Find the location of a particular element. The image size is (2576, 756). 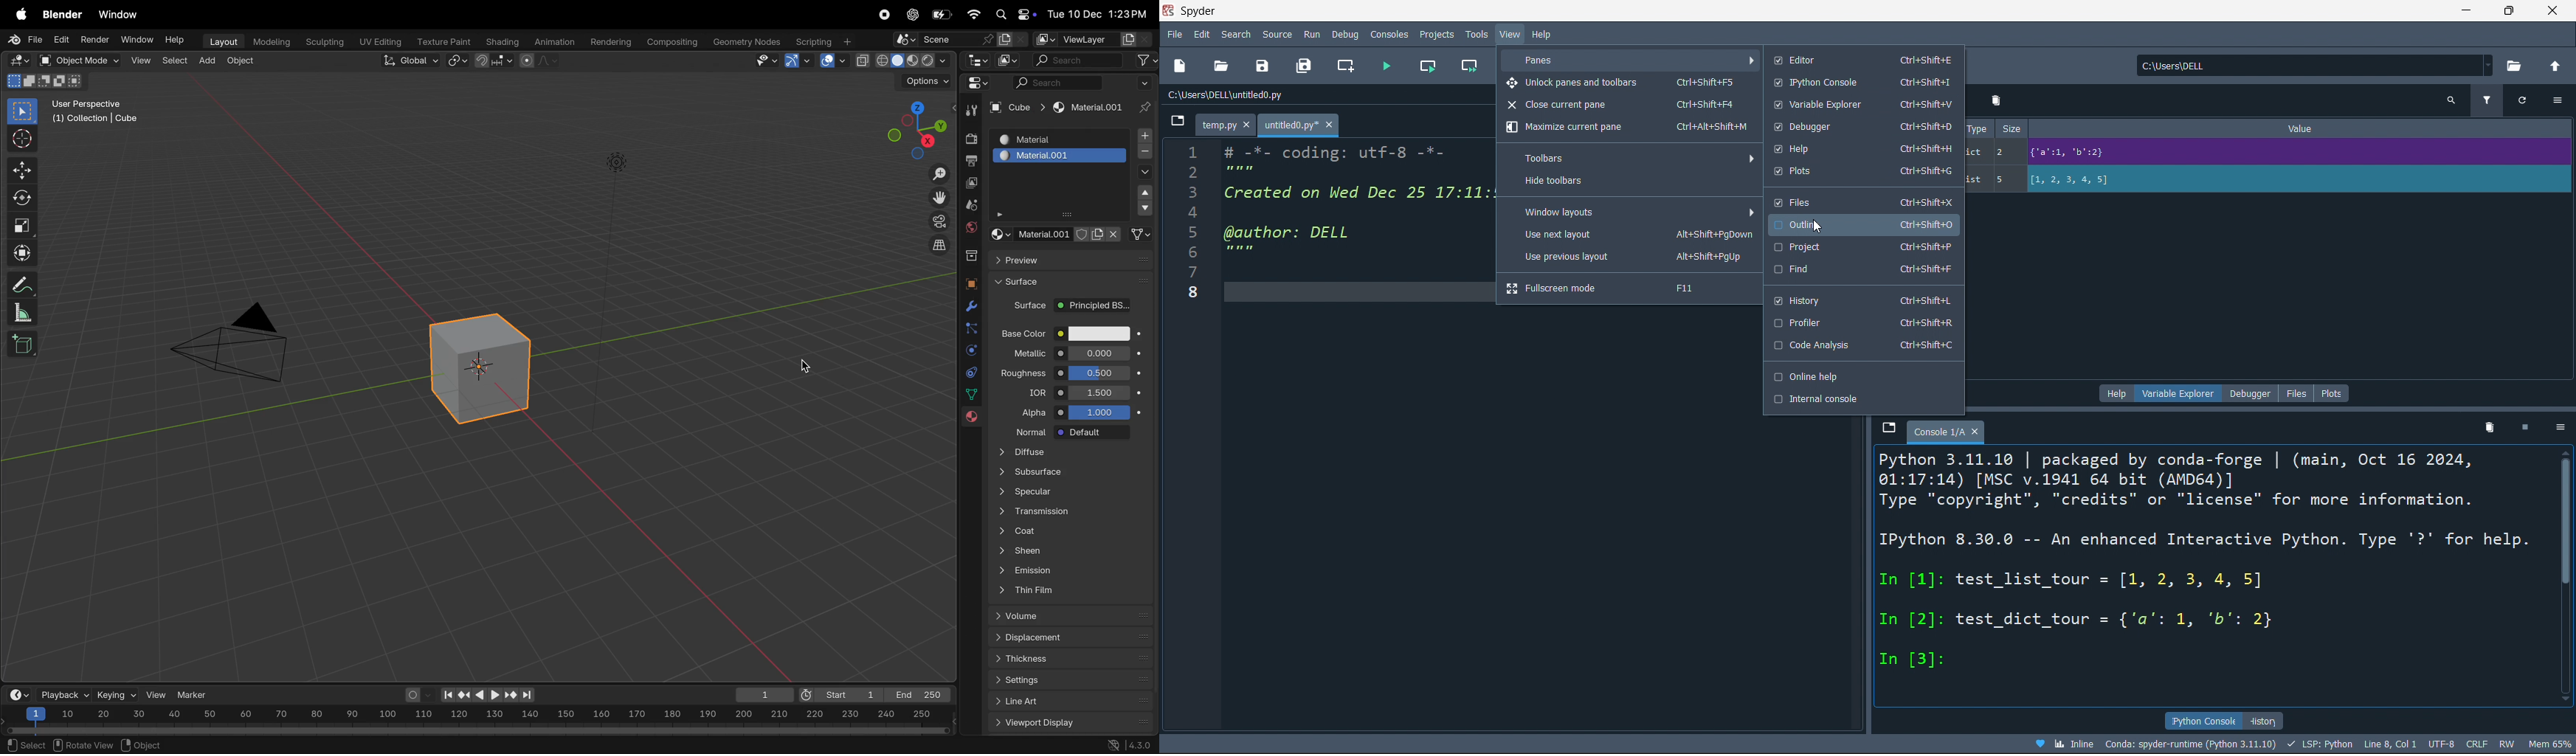

minimize is located at coordinates (2471, 11).